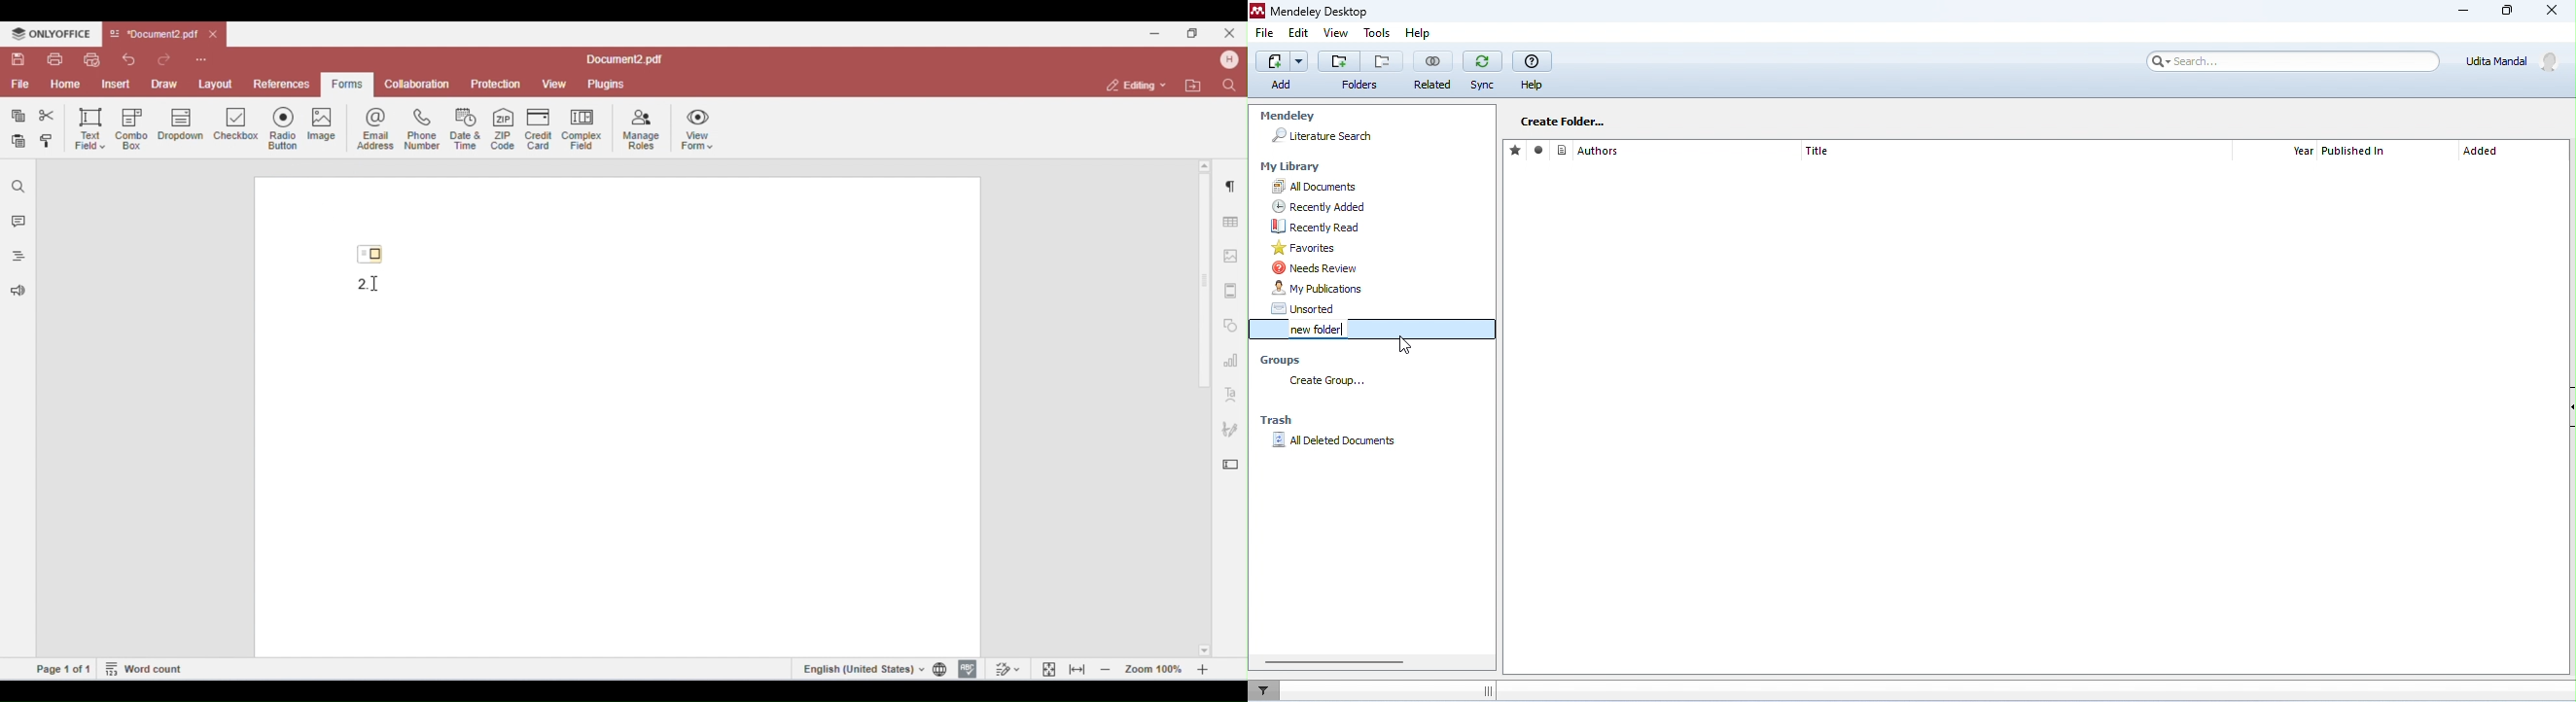 The height and width of the screenshot is (728, 2576). I want to click on recently added, so click(1378, 207).